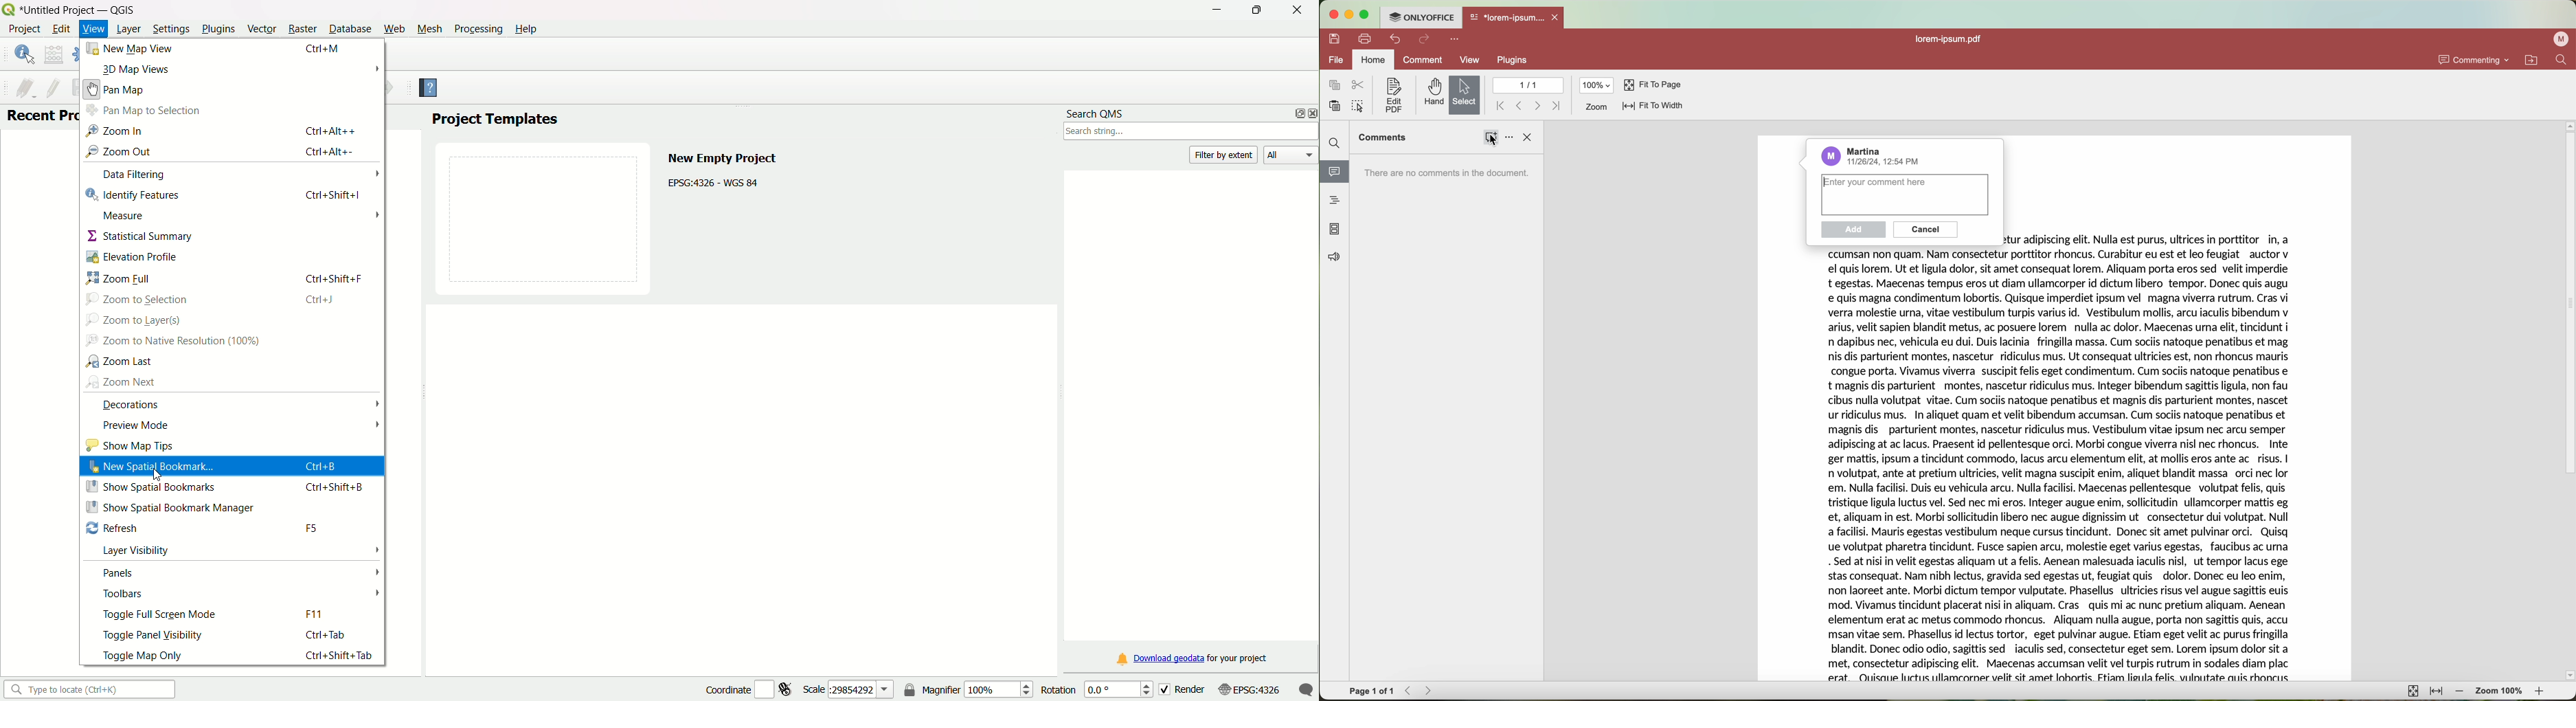  I want to click on ctrl+shift+tab, so click(343, 656).